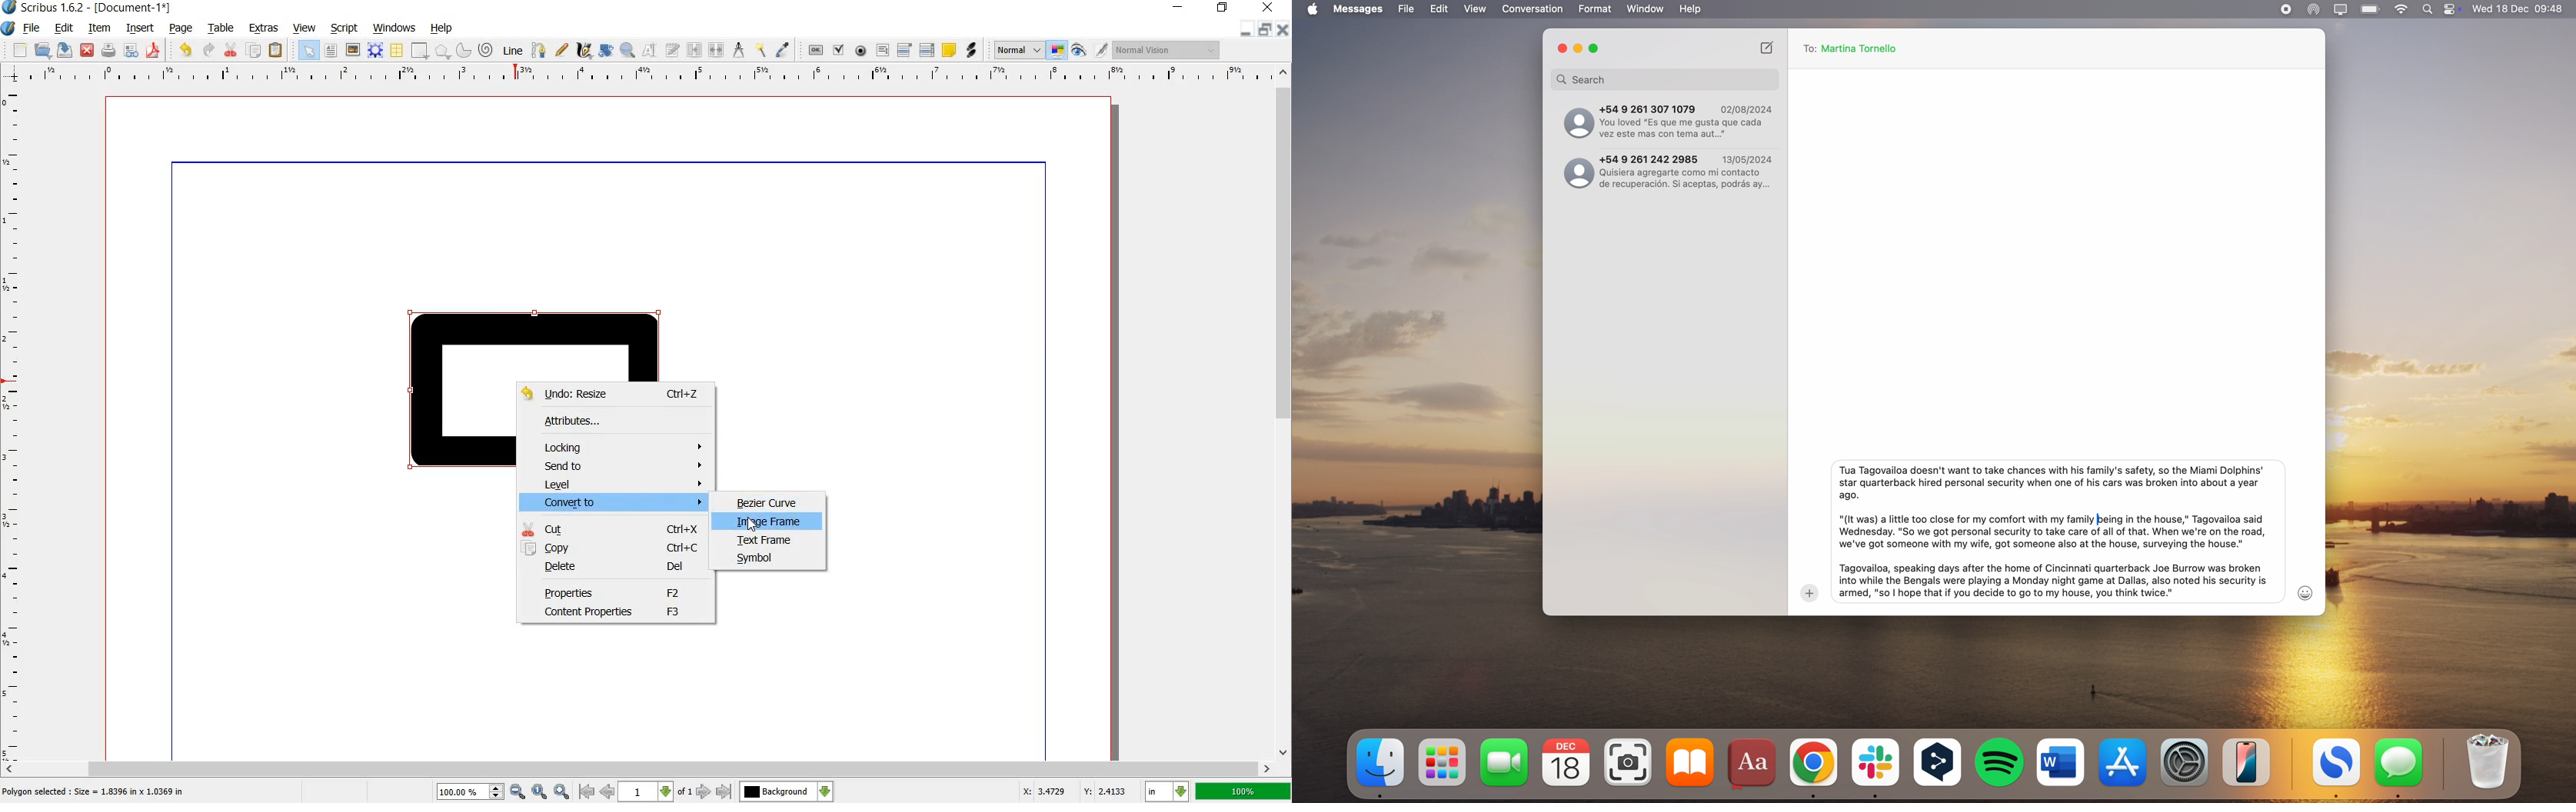  Describe the element at coordinates (534, 338) in the screenshot. I see `shape` at that location.